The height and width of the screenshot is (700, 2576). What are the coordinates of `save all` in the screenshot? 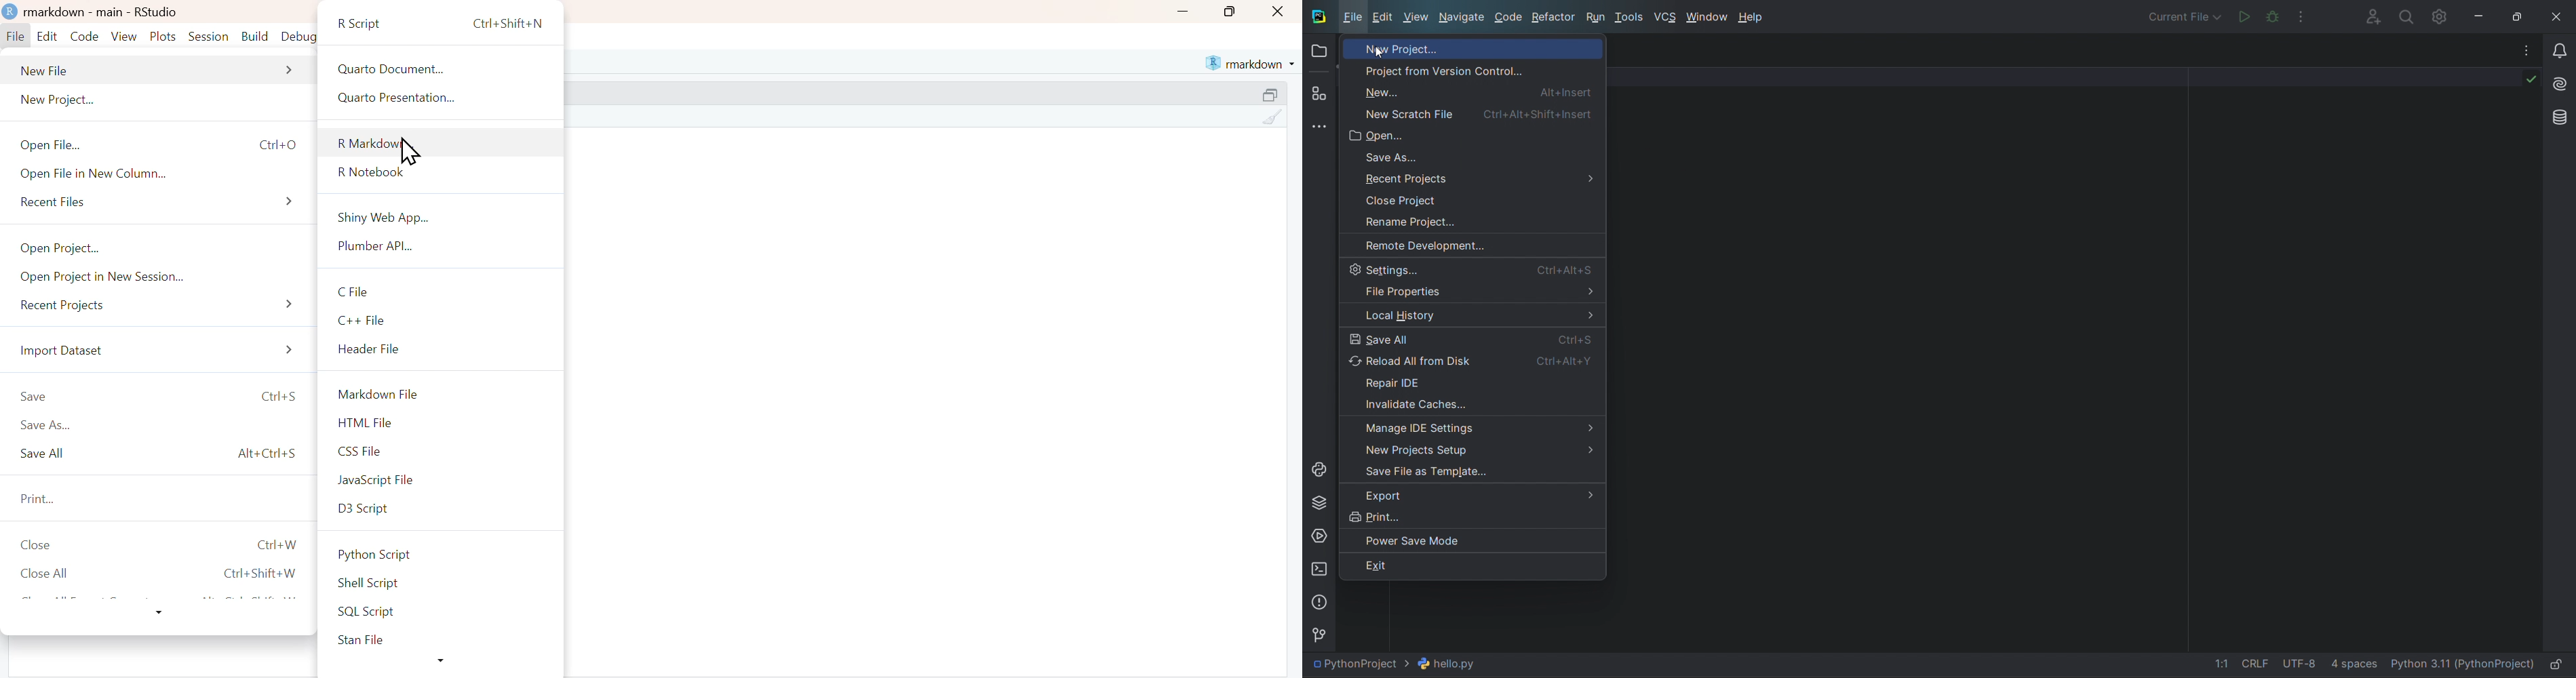 It's located at (163, 456).